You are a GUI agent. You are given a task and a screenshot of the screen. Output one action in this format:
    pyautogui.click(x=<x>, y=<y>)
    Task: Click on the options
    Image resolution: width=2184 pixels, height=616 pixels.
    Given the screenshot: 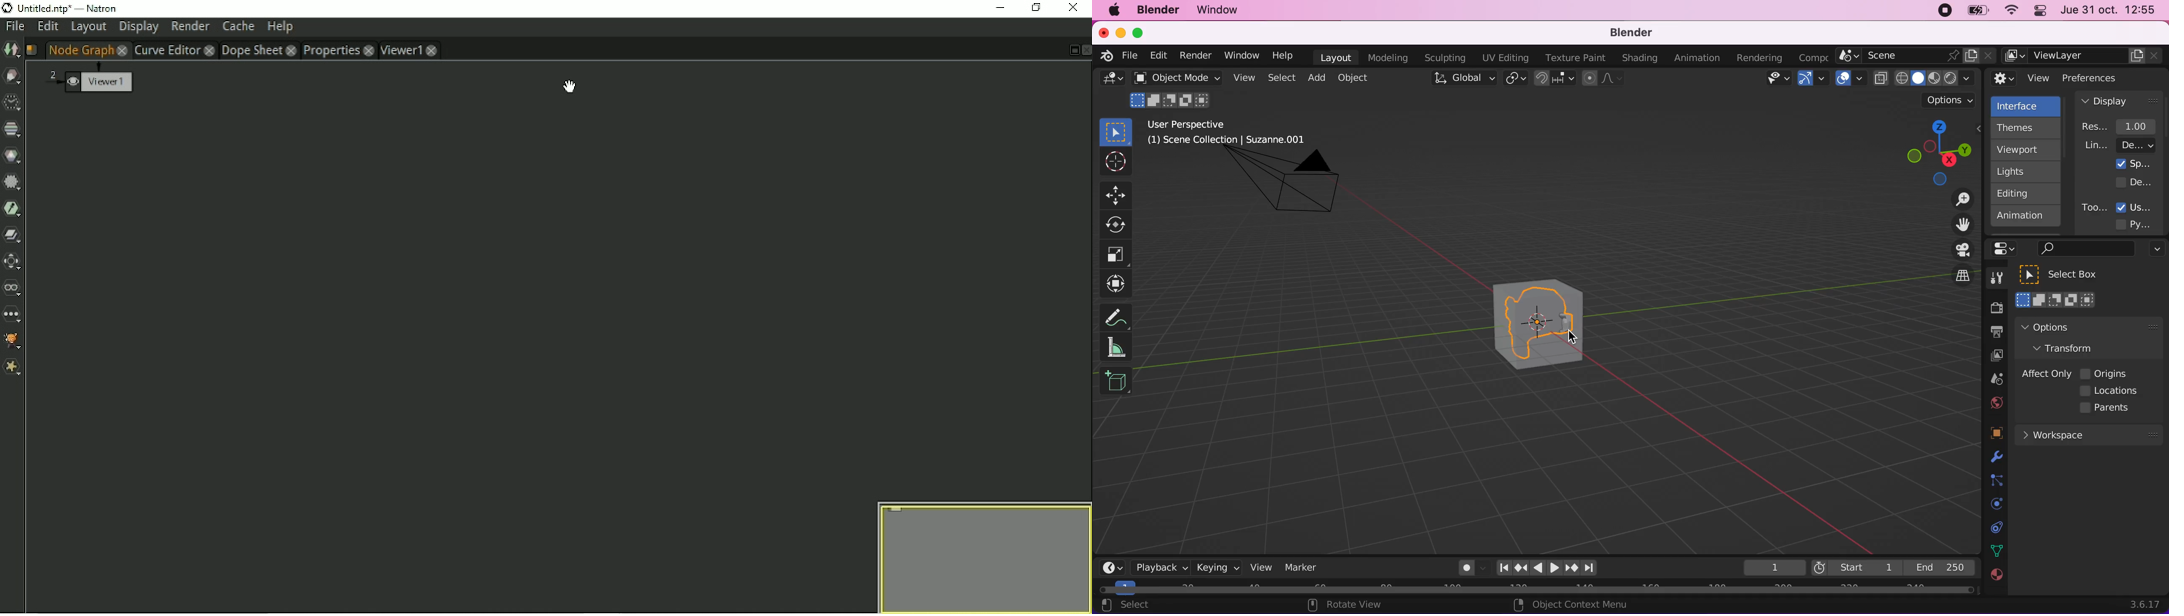 What is the action you would take?
    pyautogui.click(x=1950, y=100)
    